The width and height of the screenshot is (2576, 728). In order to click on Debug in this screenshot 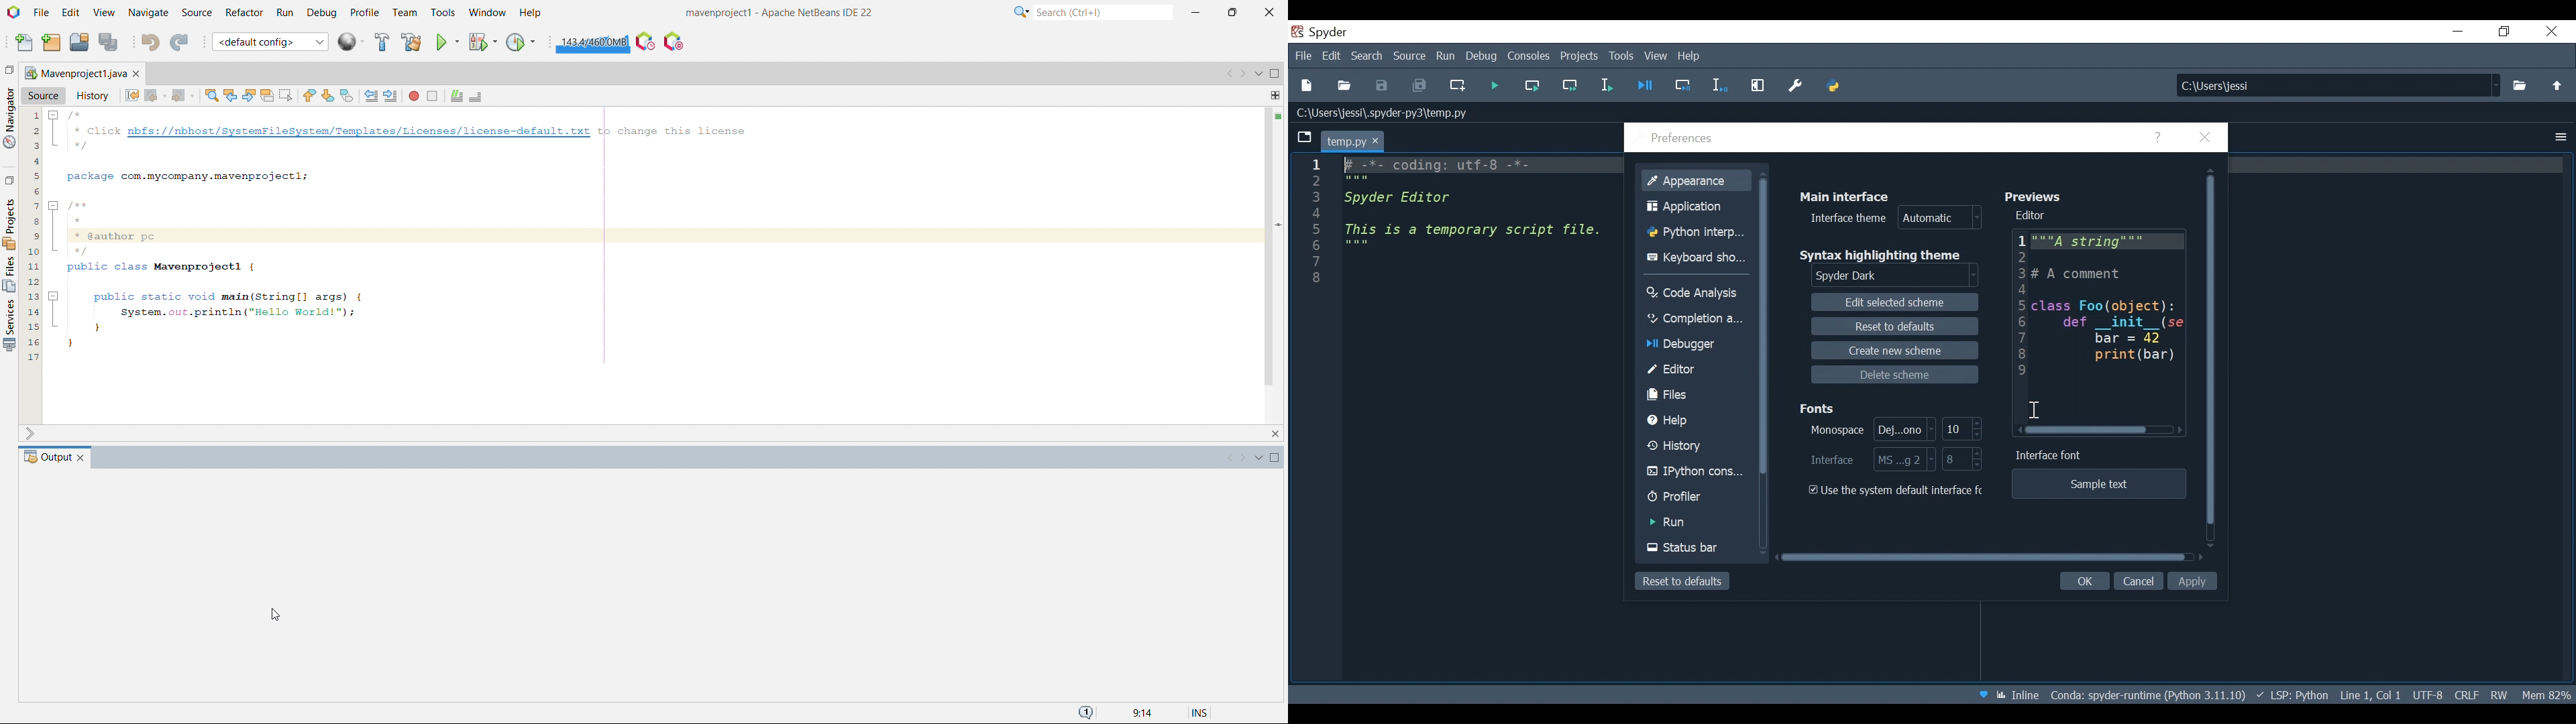, I will do `click(1483, 56)`.